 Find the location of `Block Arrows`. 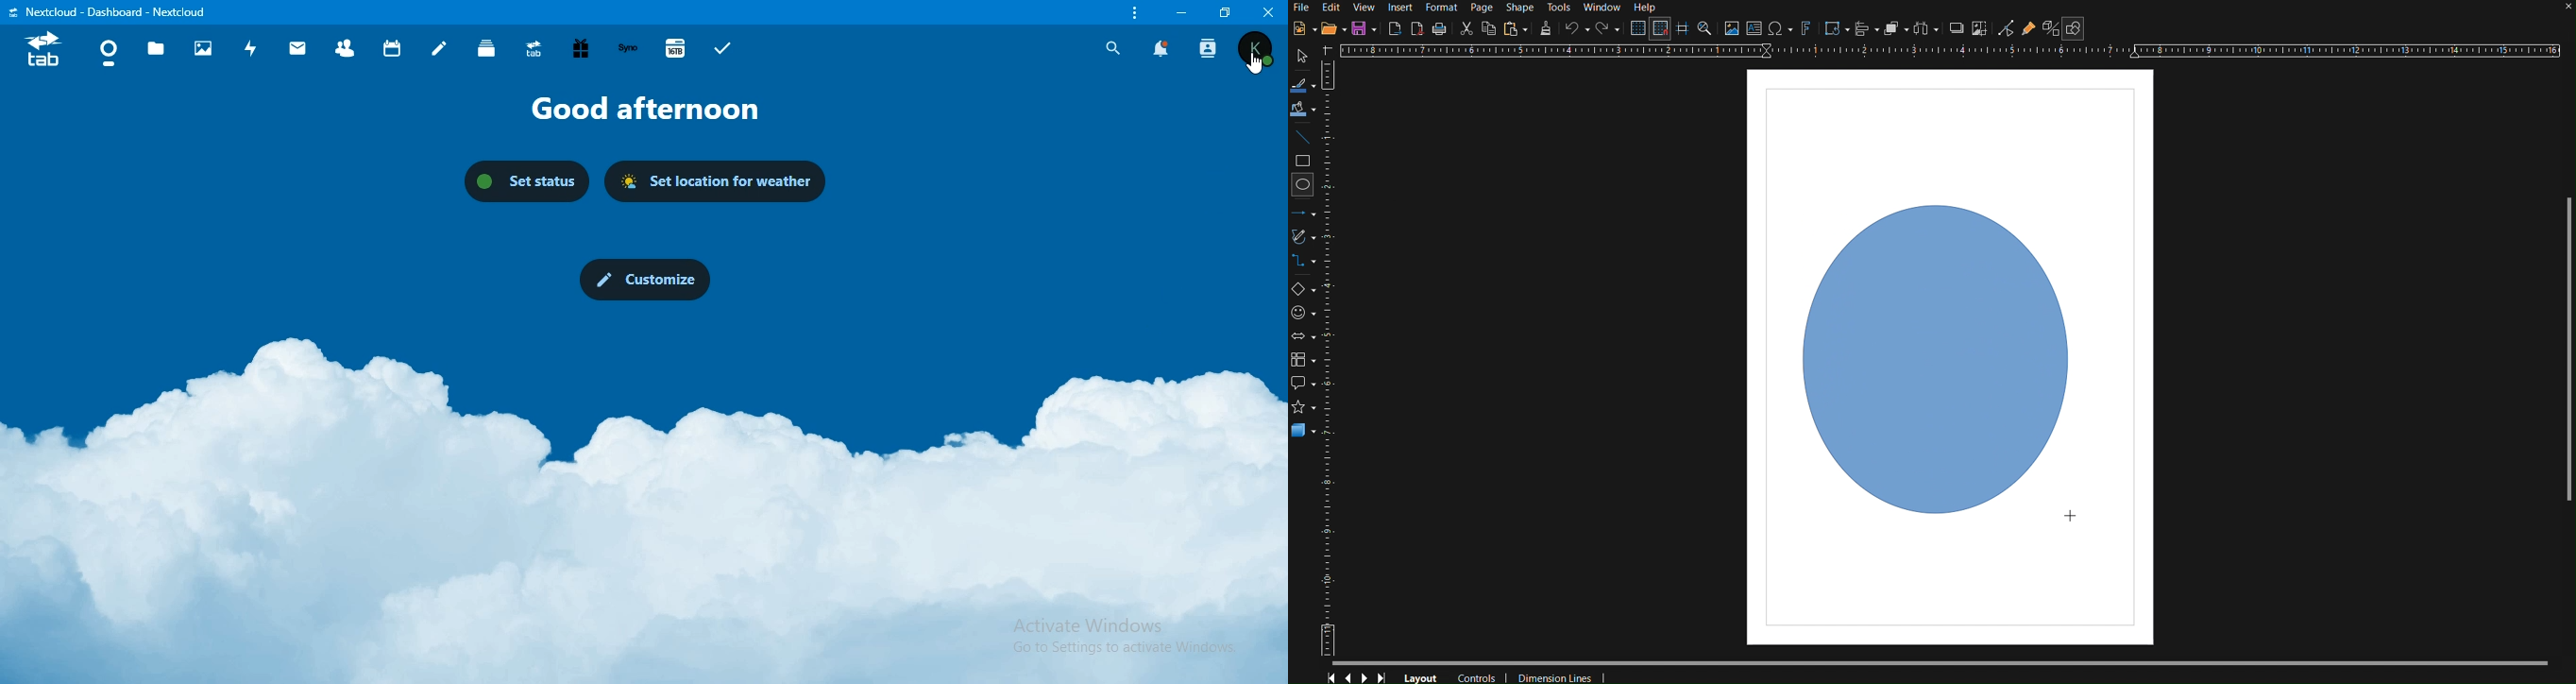

Block Arrows is located at coordinates (1305, 336).